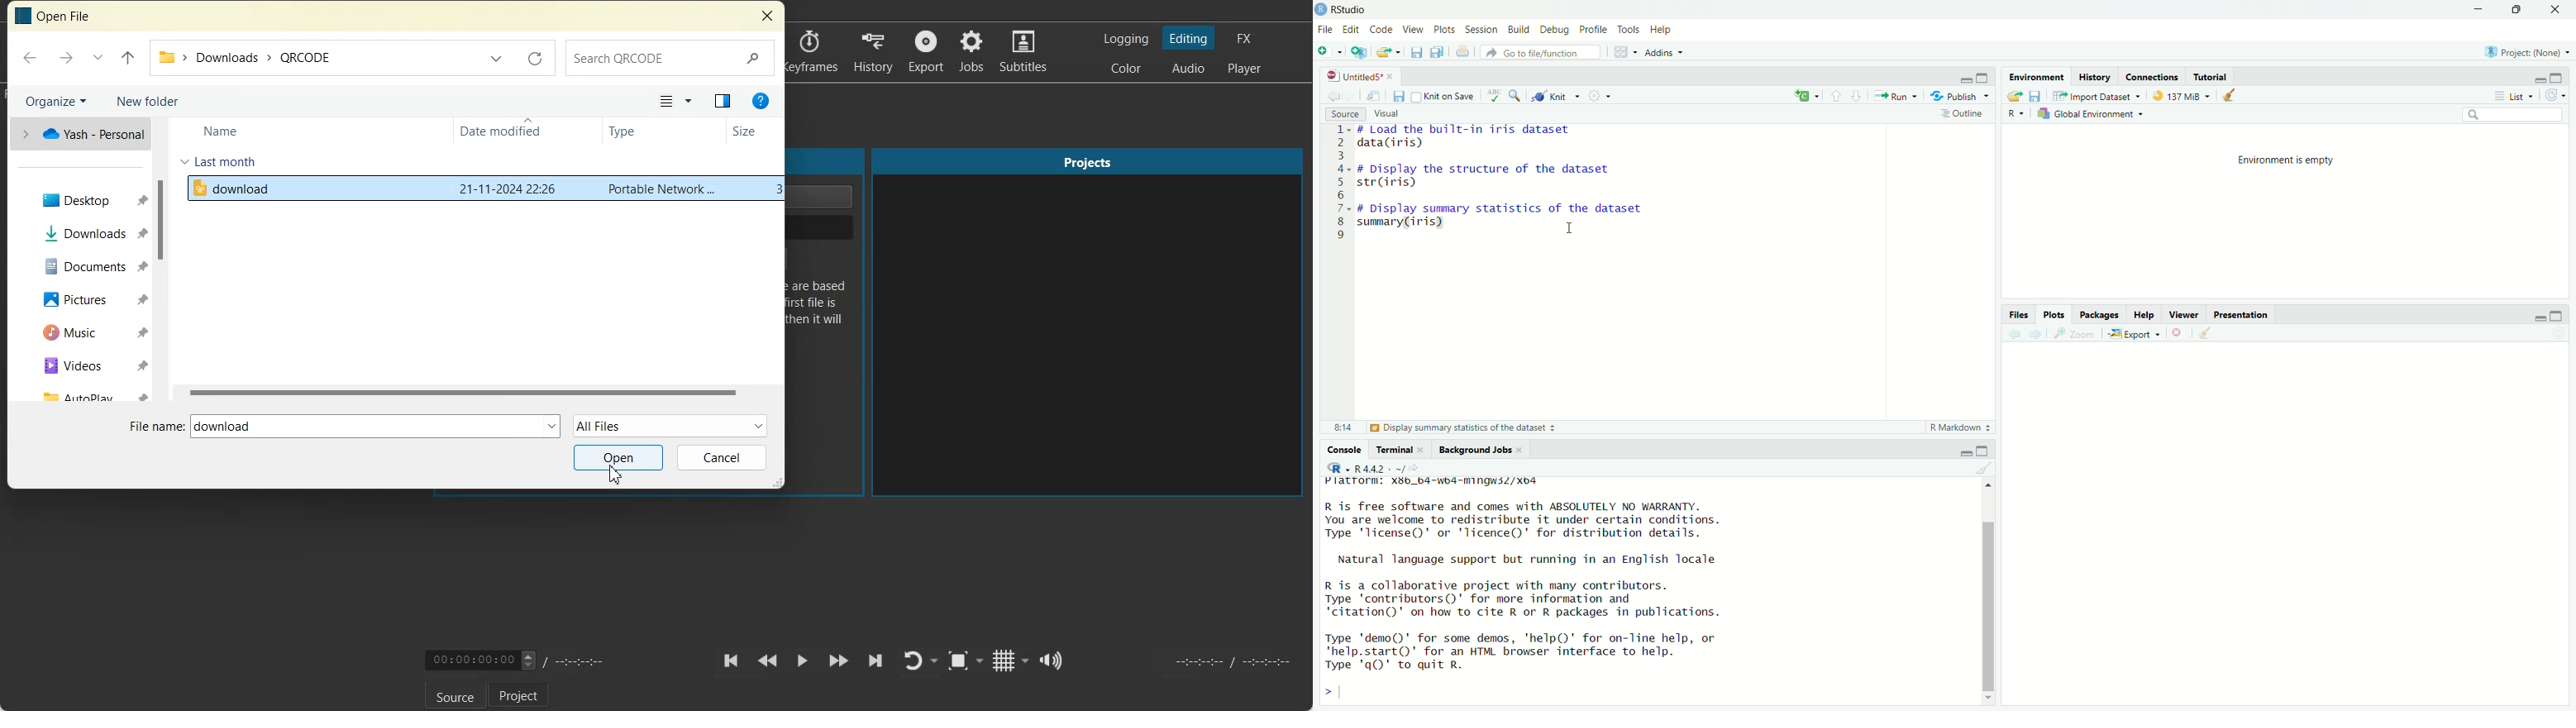 This screenshot has width=2576, height=728. What do you see at coordinates (86, 393) in the screenshot?
I see `Autoplay` at bounding box center [86, 393].